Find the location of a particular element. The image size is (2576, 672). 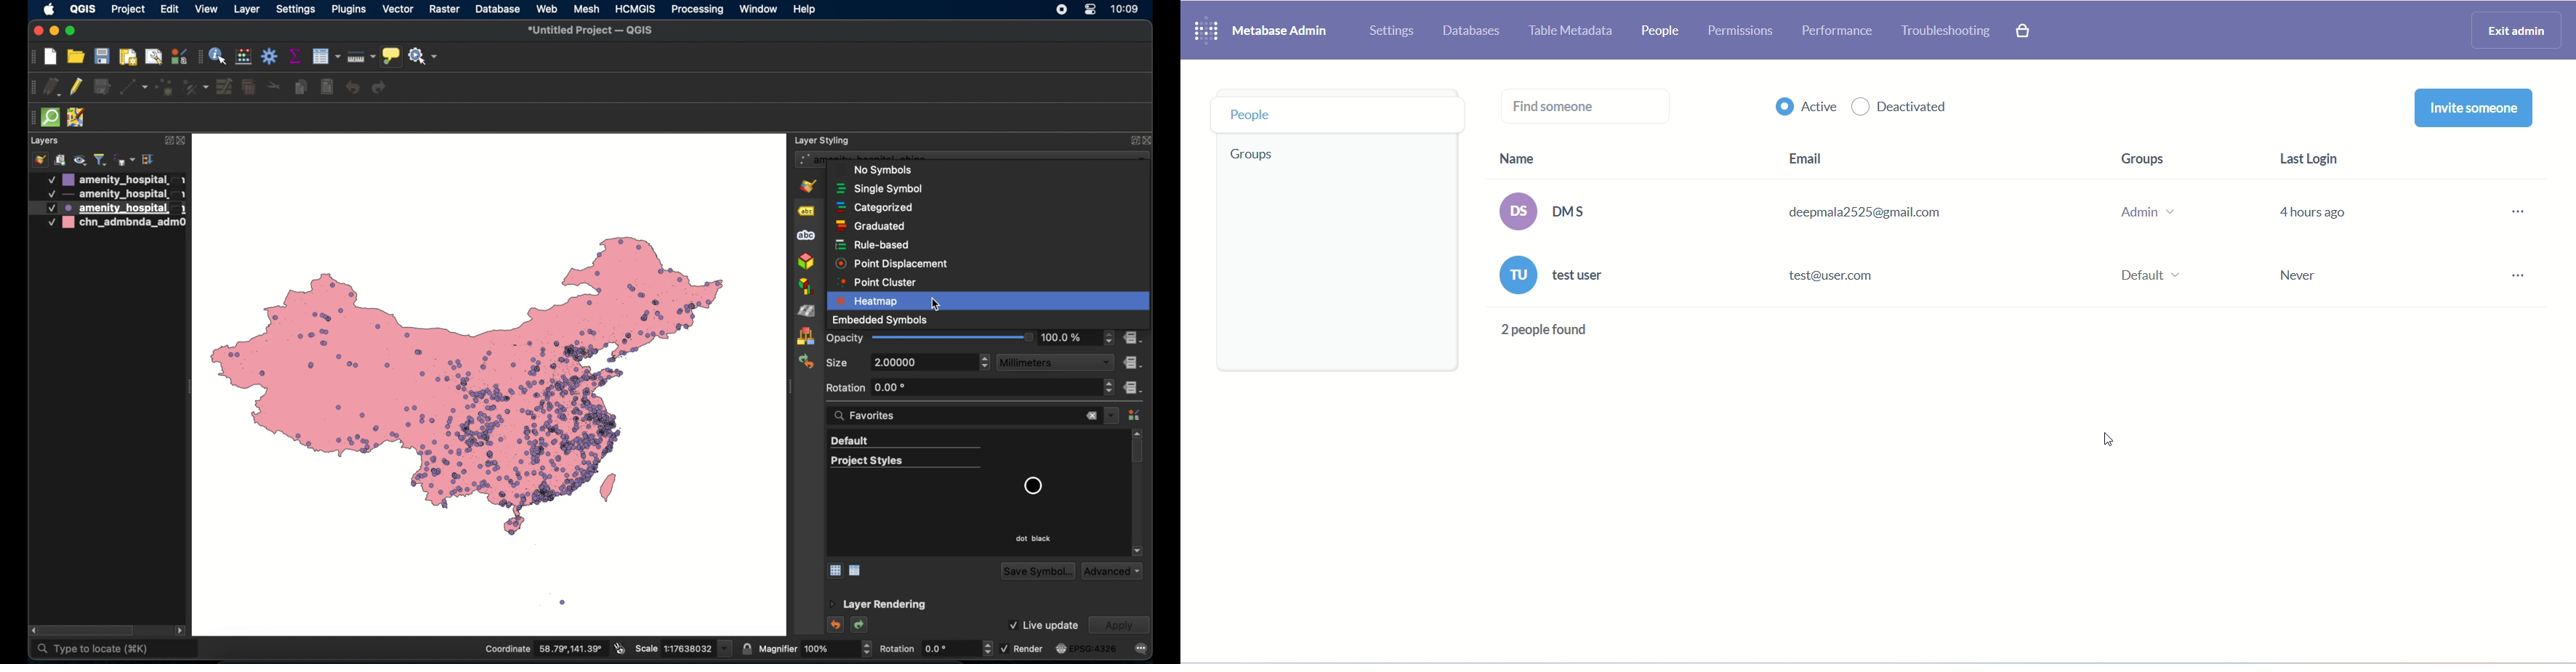

dot black preview is located at coordinates (1033, 486).